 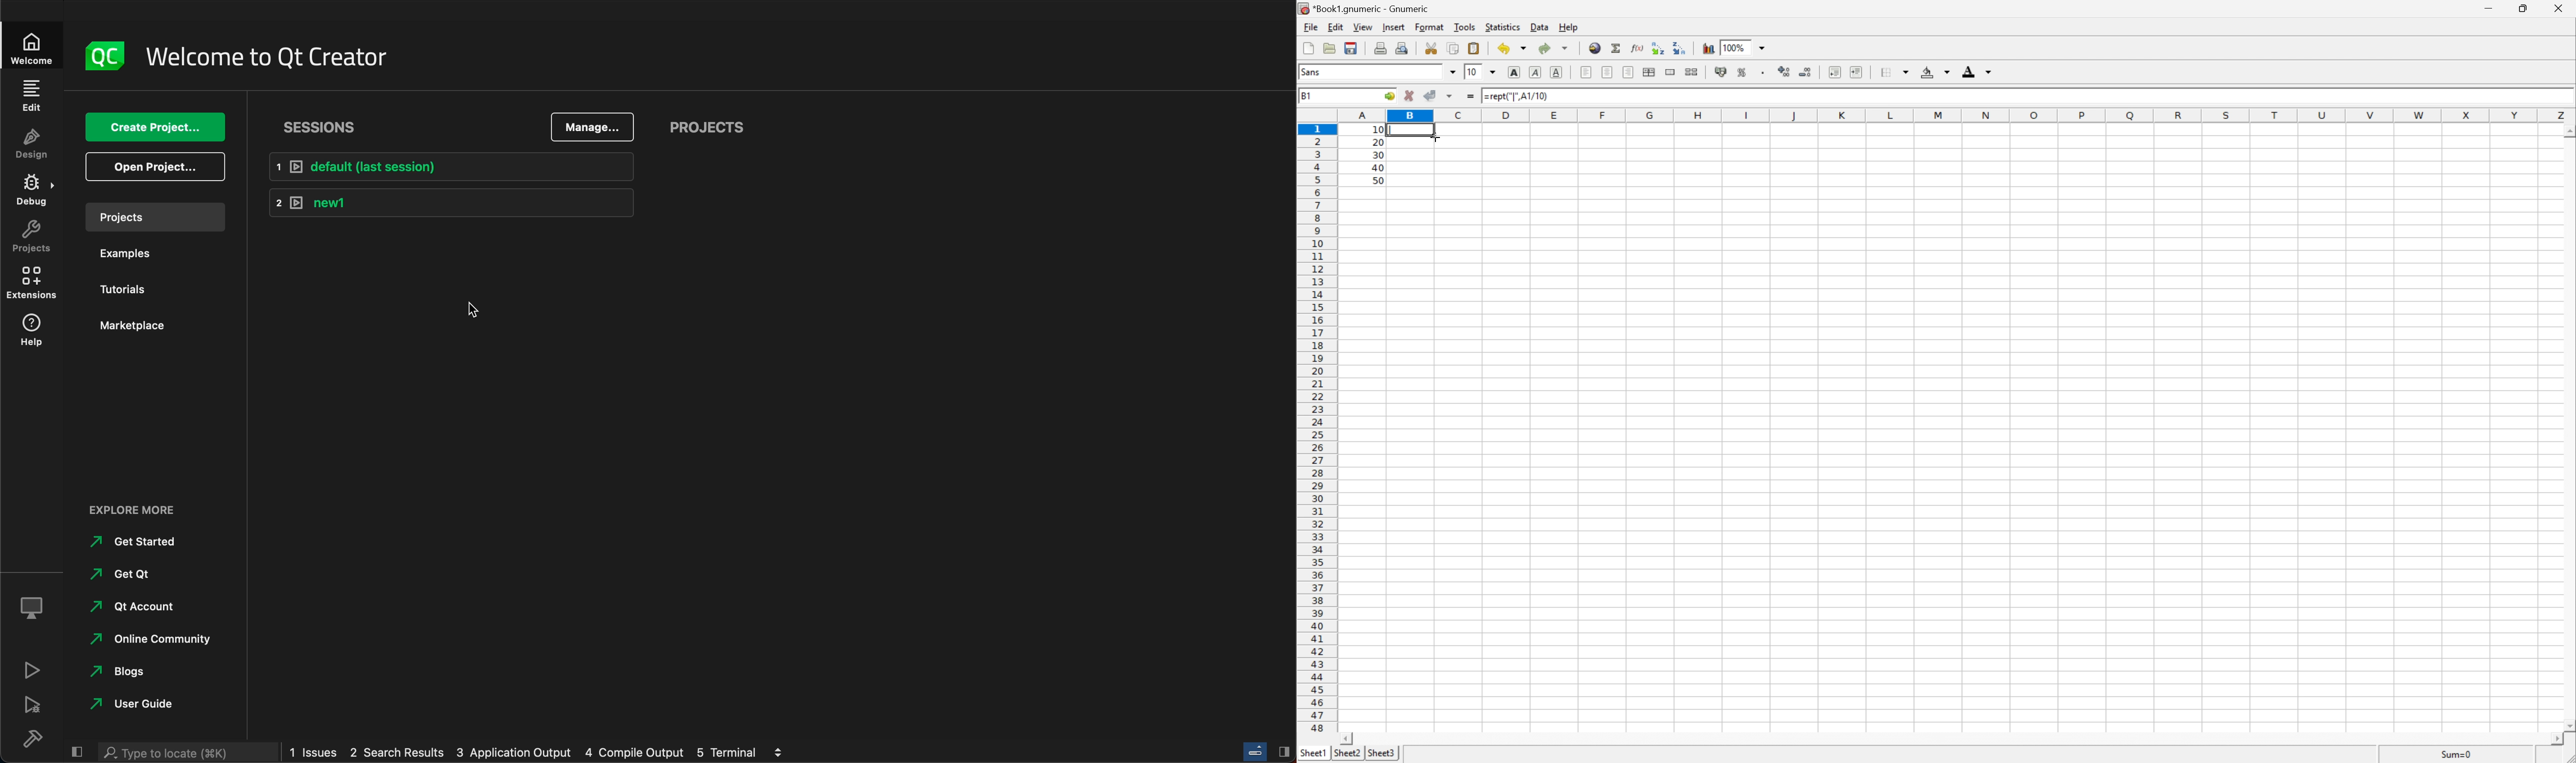 What do you see at coordinates (1377, 168) in the screenshot?
I see `40` at bounding box center [1377, 168].